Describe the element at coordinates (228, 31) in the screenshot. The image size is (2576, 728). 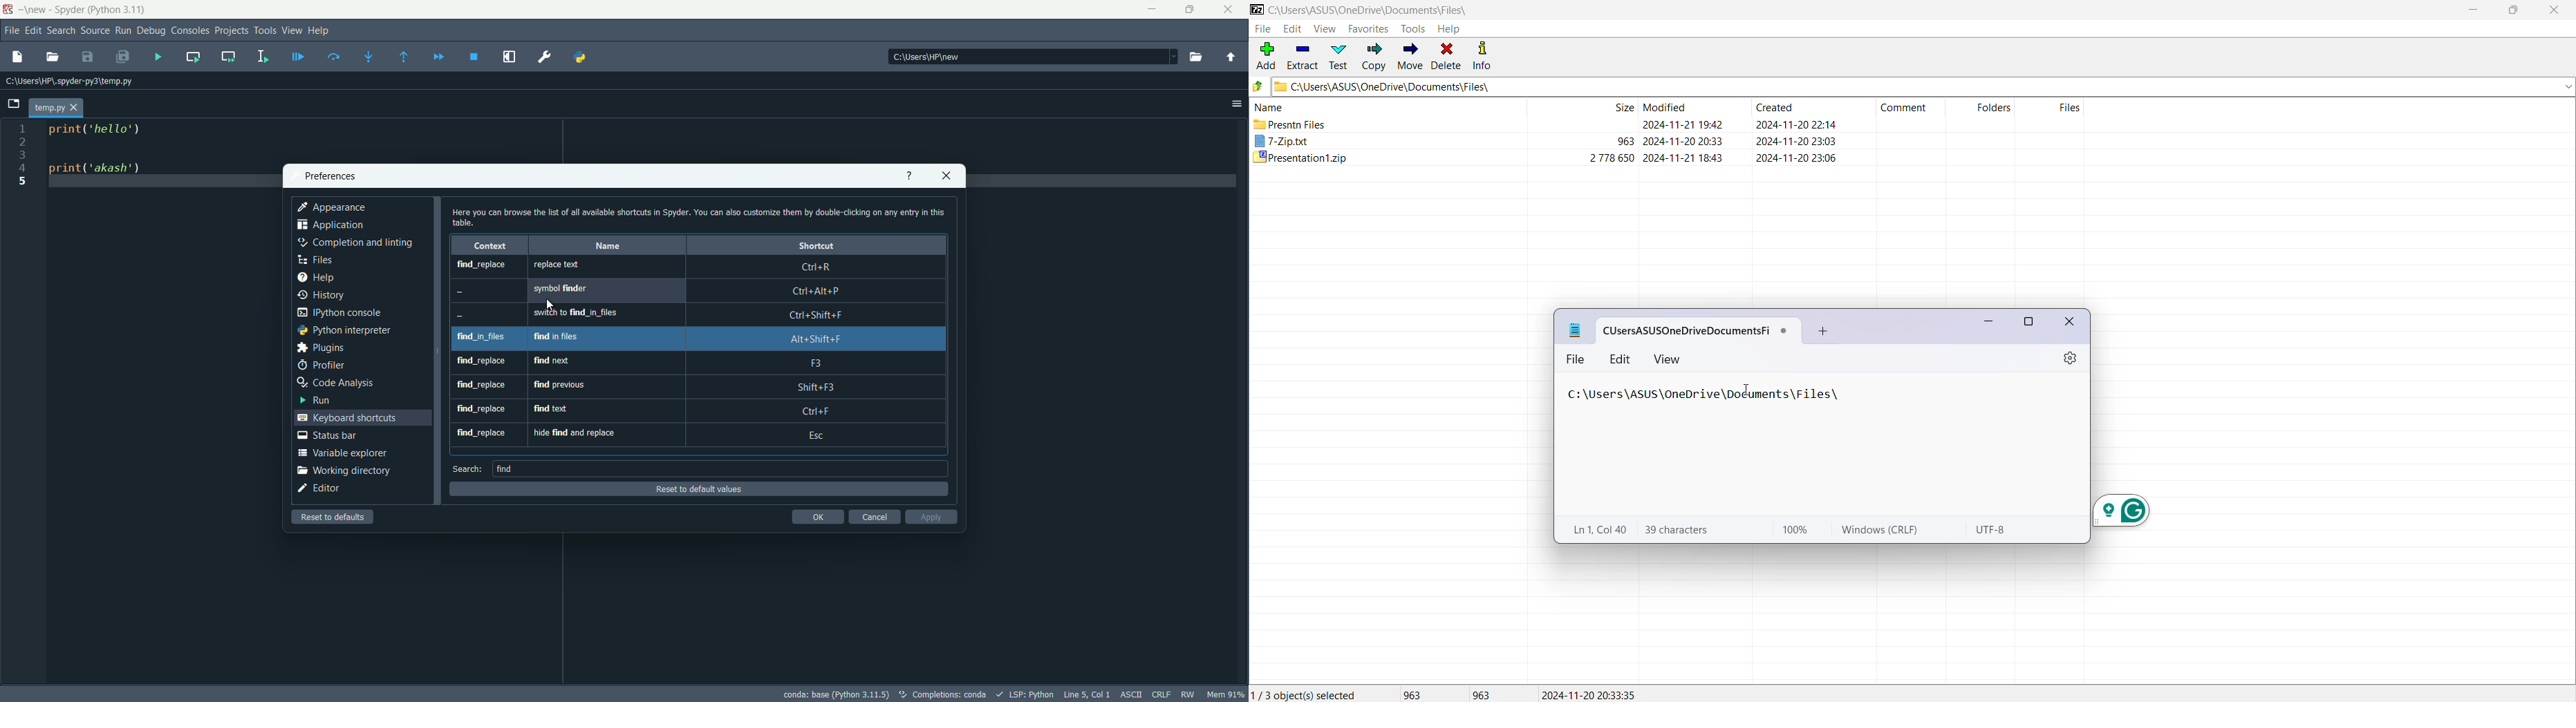
I see `projects menu` at that location.